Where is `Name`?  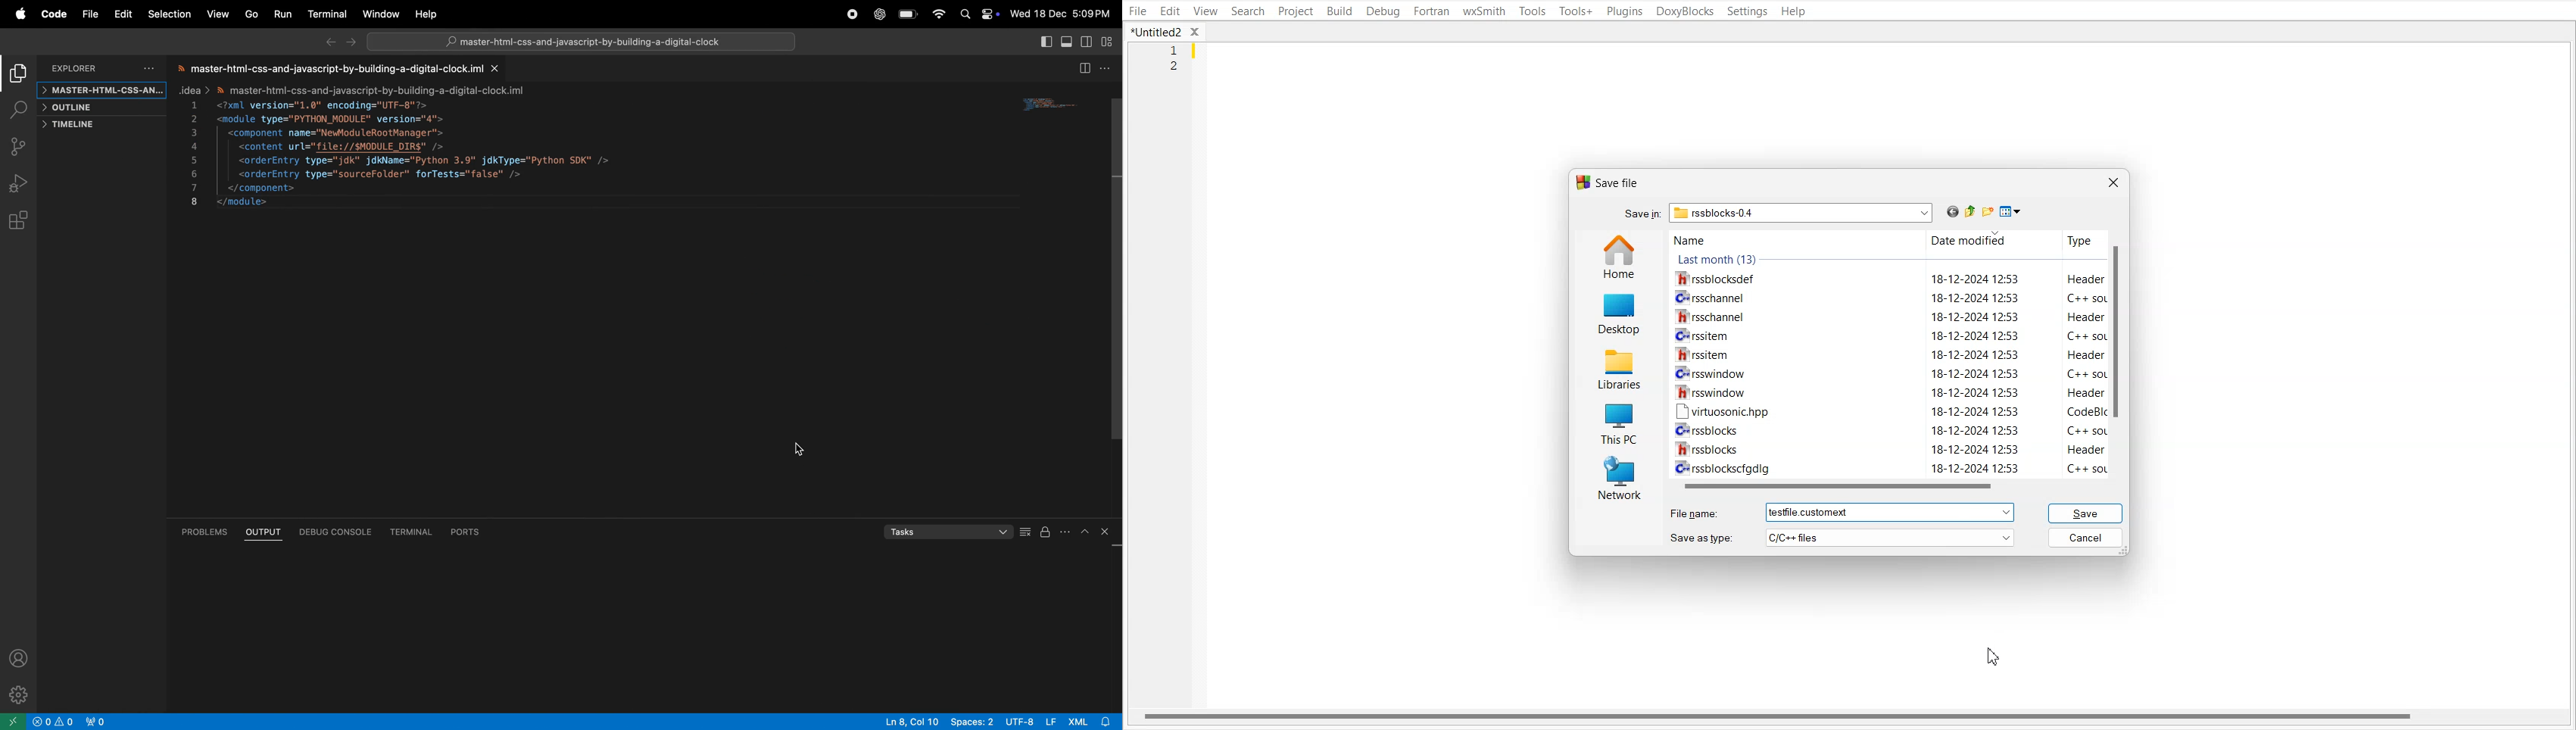
Name is located at coordinates (1792, 239).